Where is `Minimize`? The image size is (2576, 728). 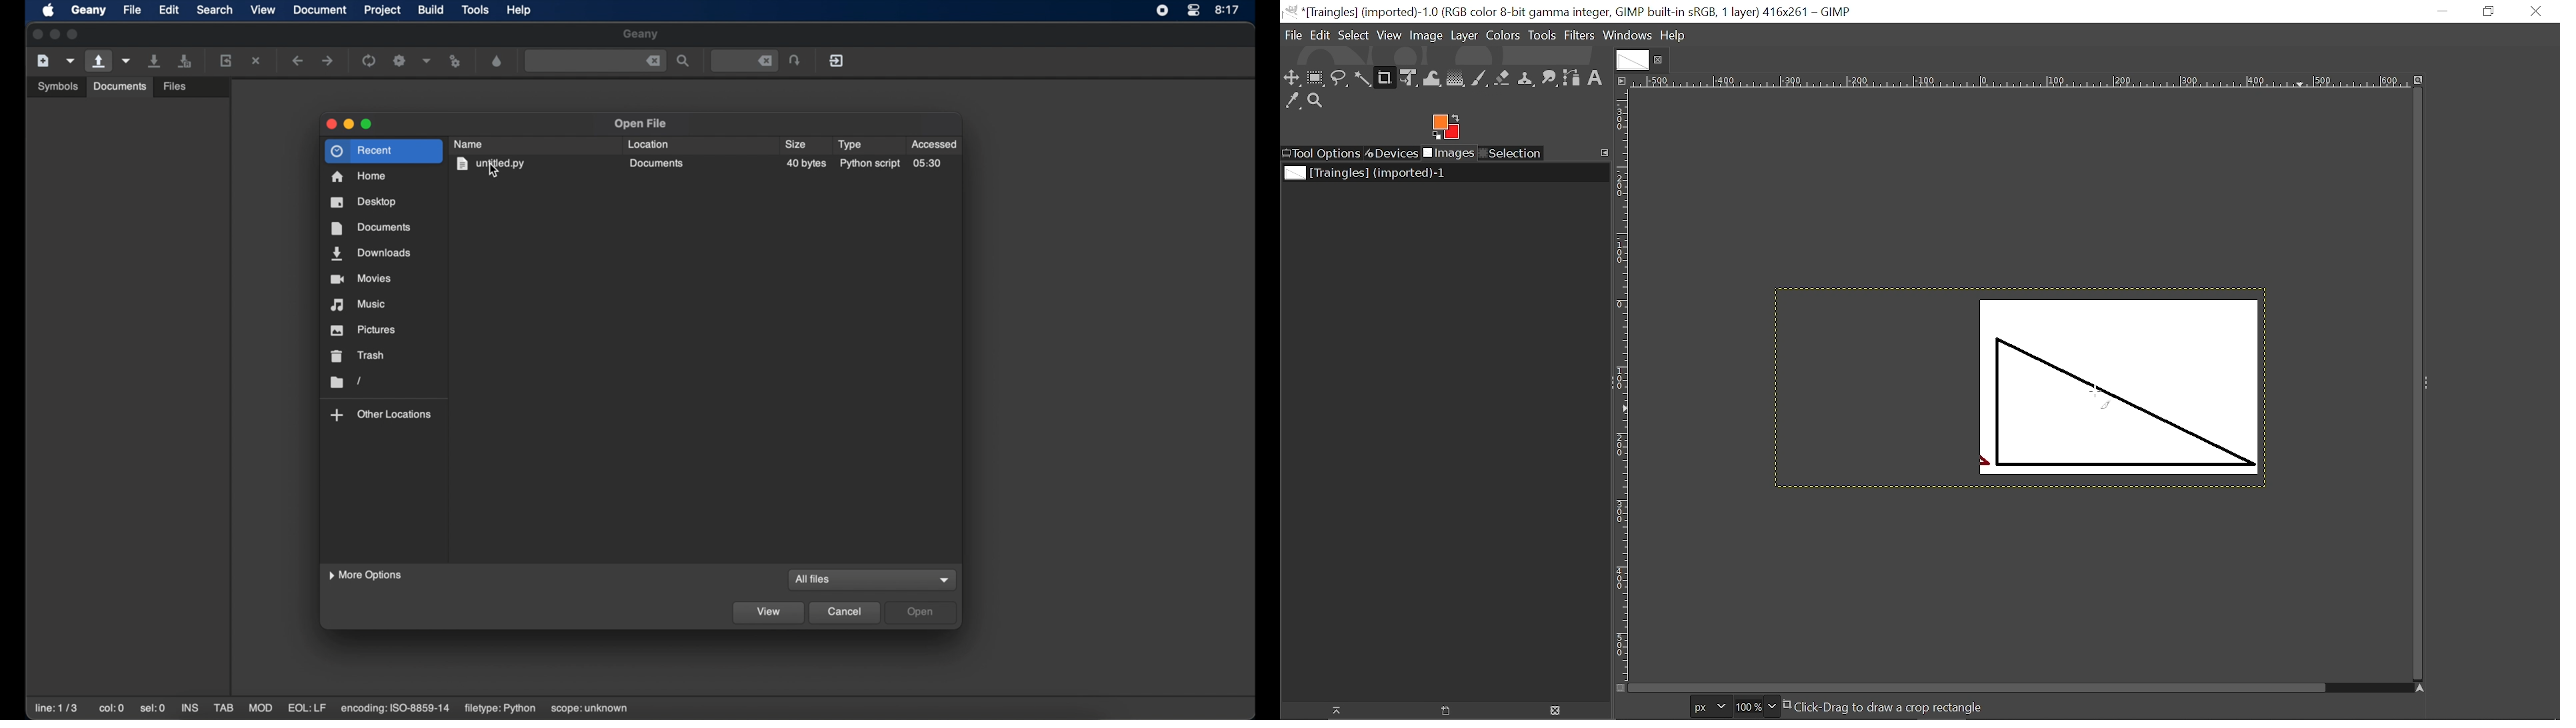 Minimize is located at coordinates (2450, 11).